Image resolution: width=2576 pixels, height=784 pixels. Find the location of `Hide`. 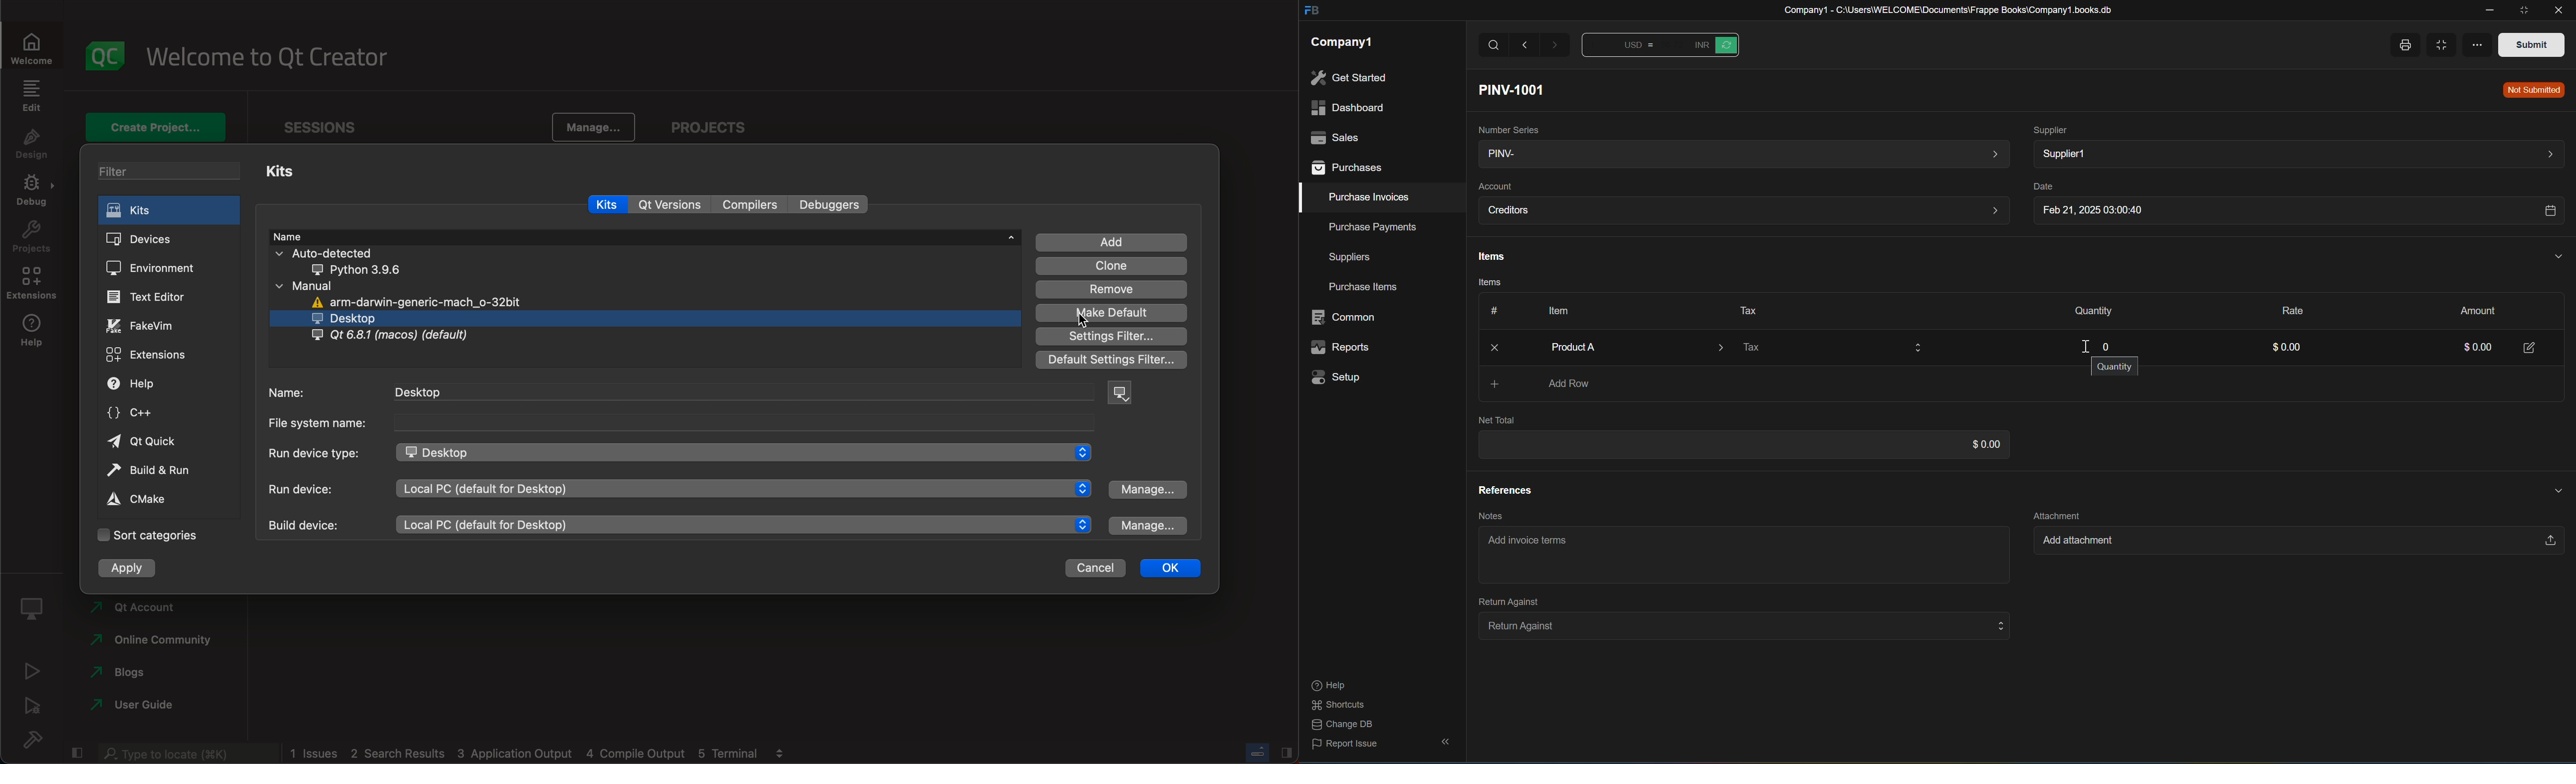

Hide is located at coordinates (2556, 255).